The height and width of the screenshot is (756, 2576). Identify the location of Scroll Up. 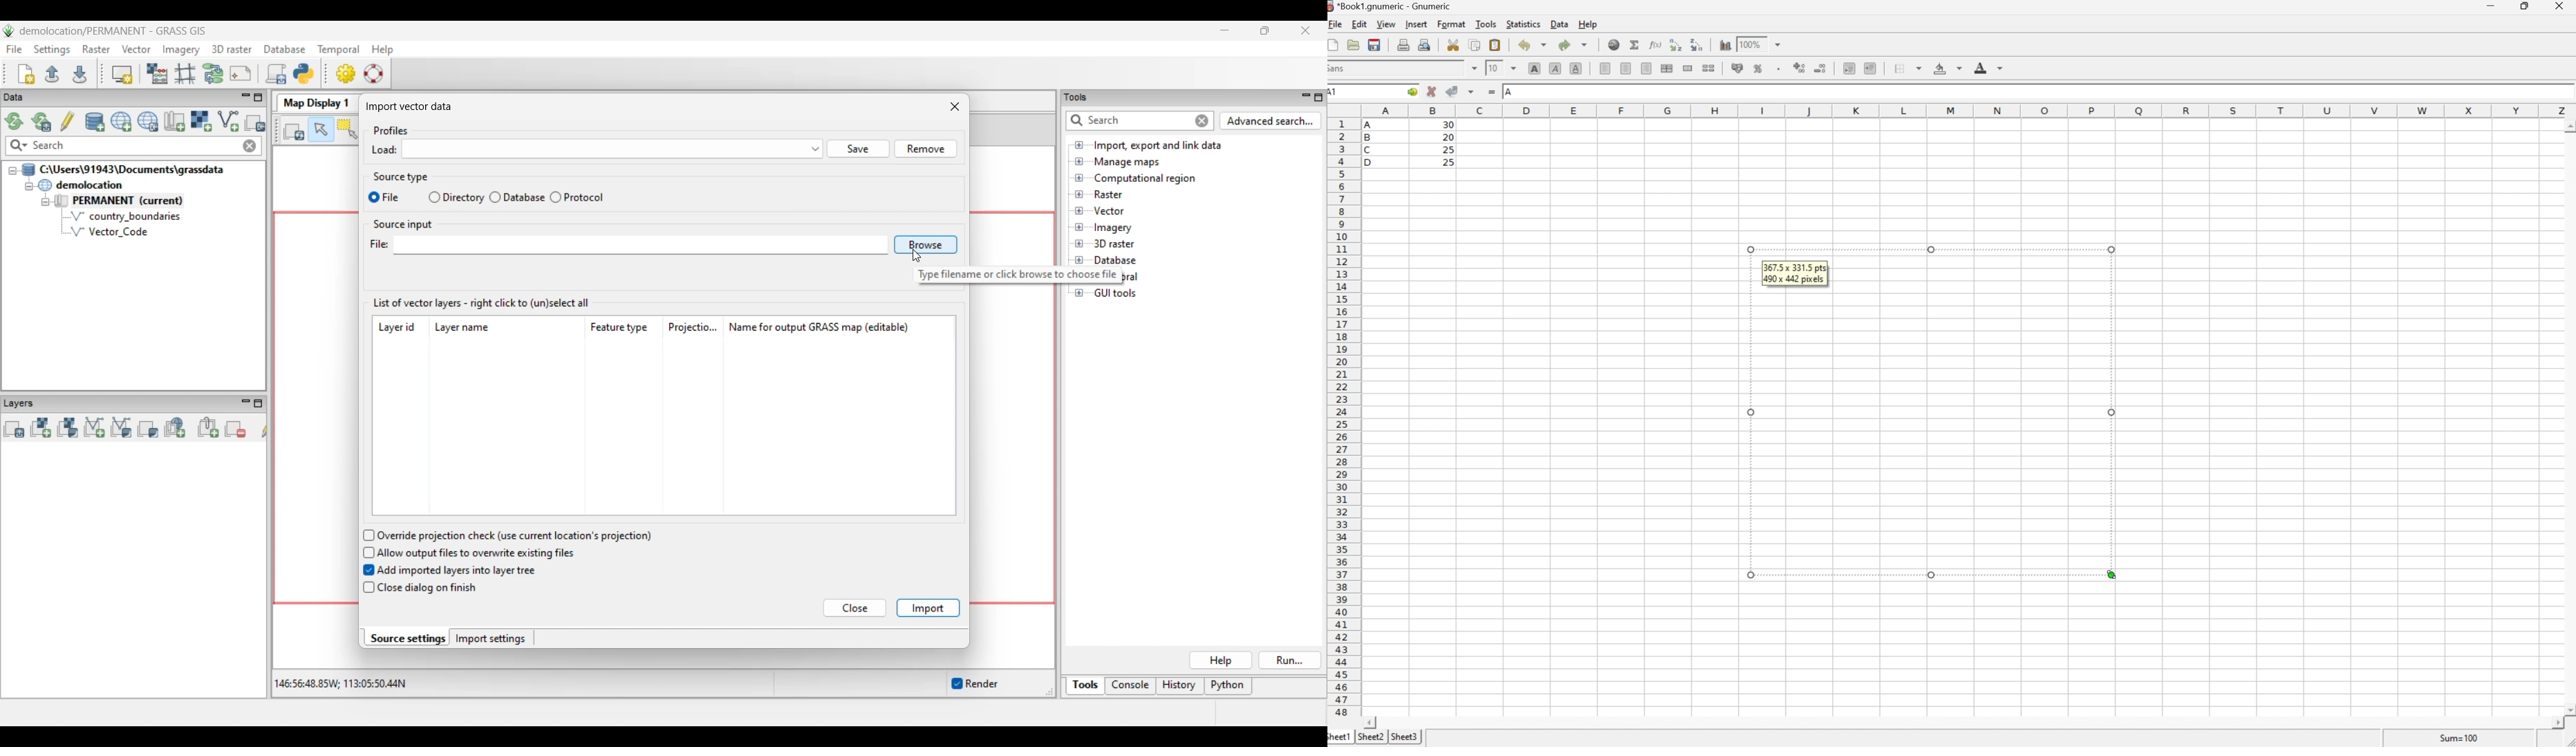
(2569, 124).